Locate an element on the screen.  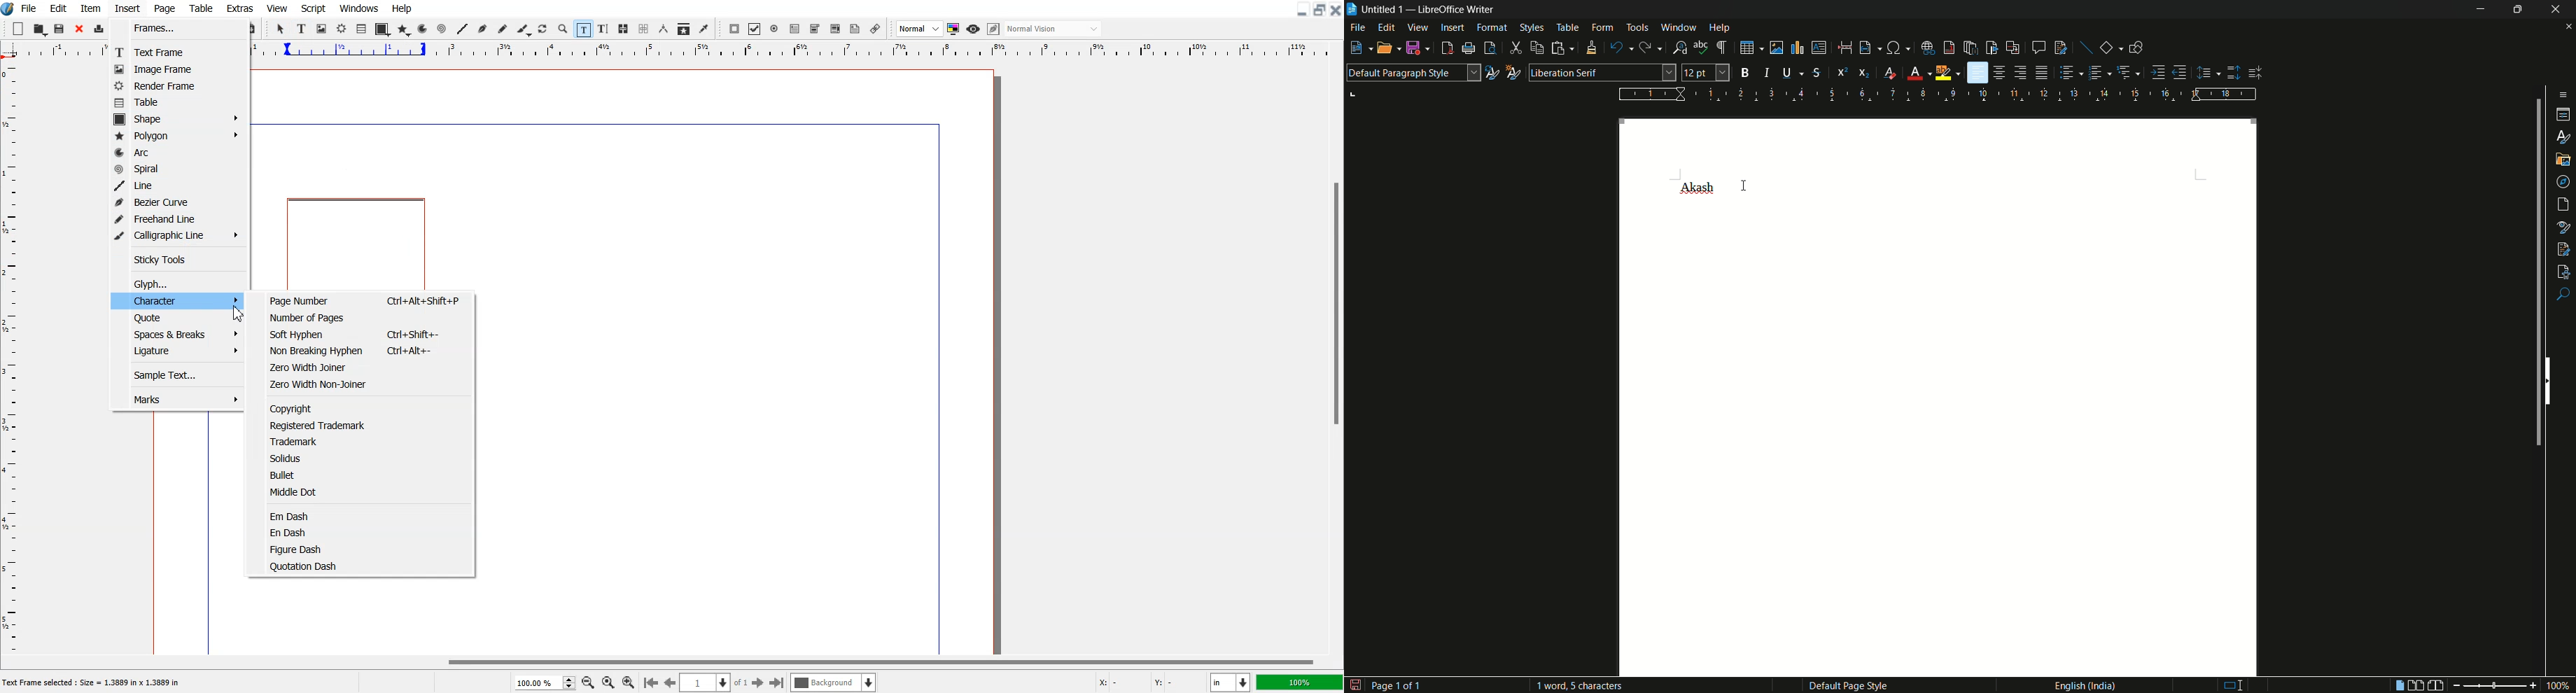
language is located at coordinates (2084, 685).